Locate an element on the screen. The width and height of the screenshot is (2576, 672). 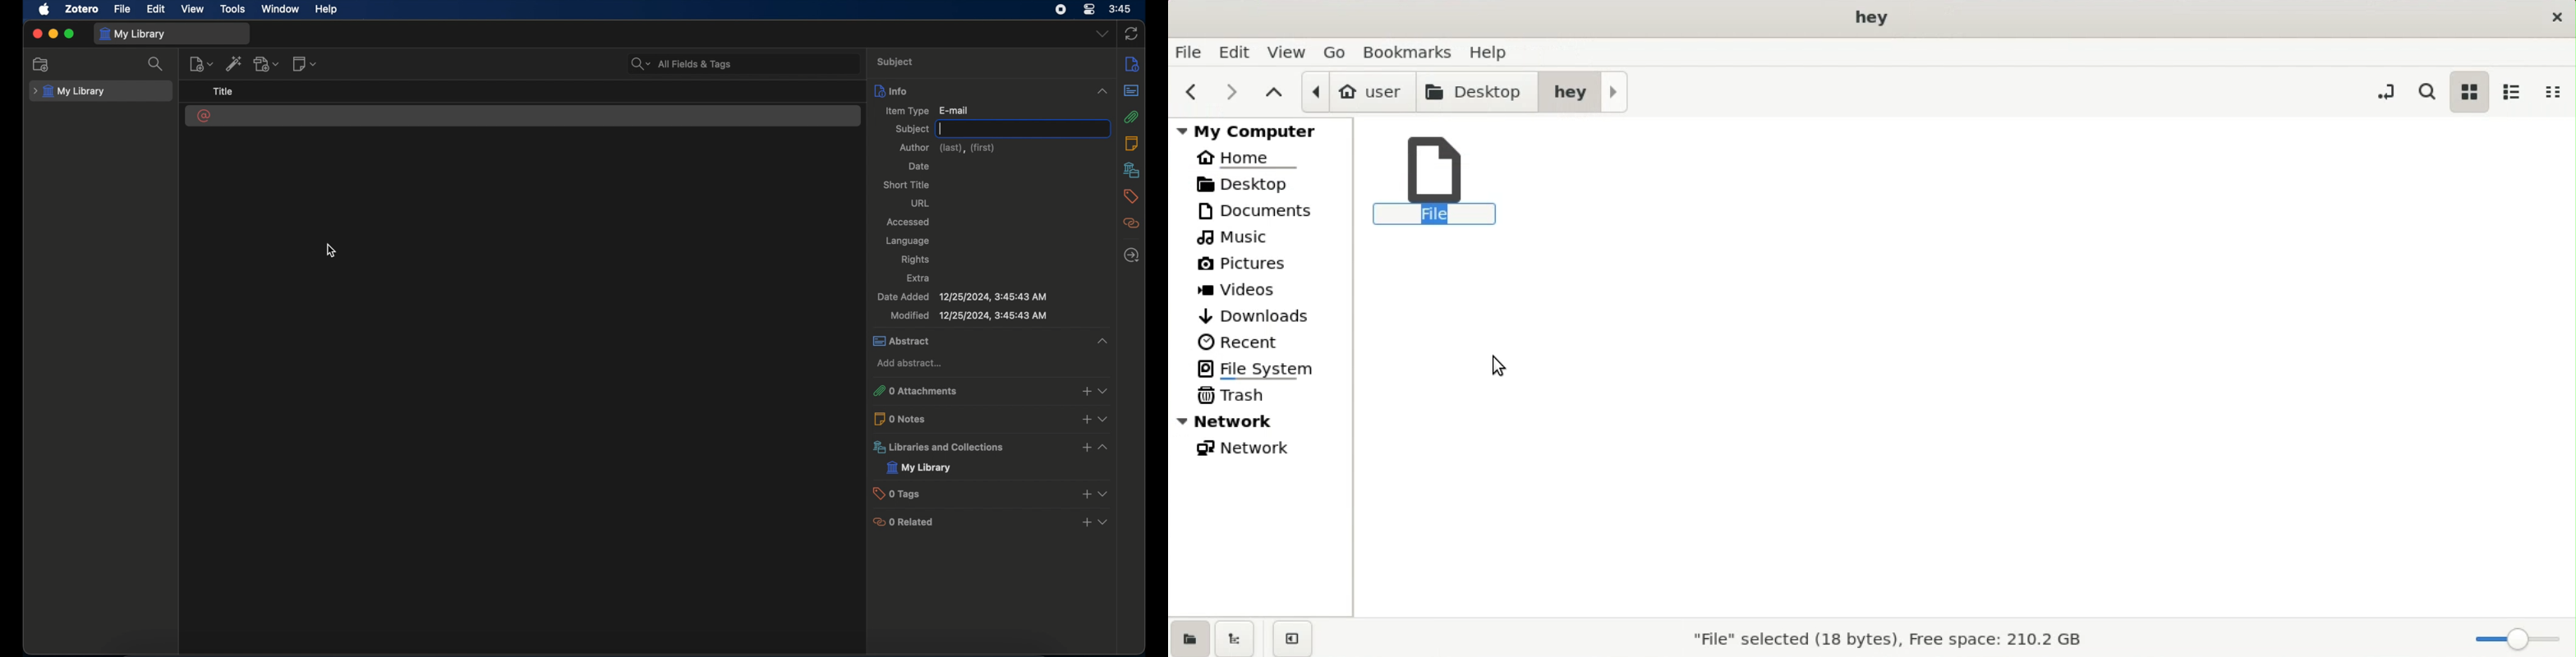
compact view is located at coordinates (2558, 92).